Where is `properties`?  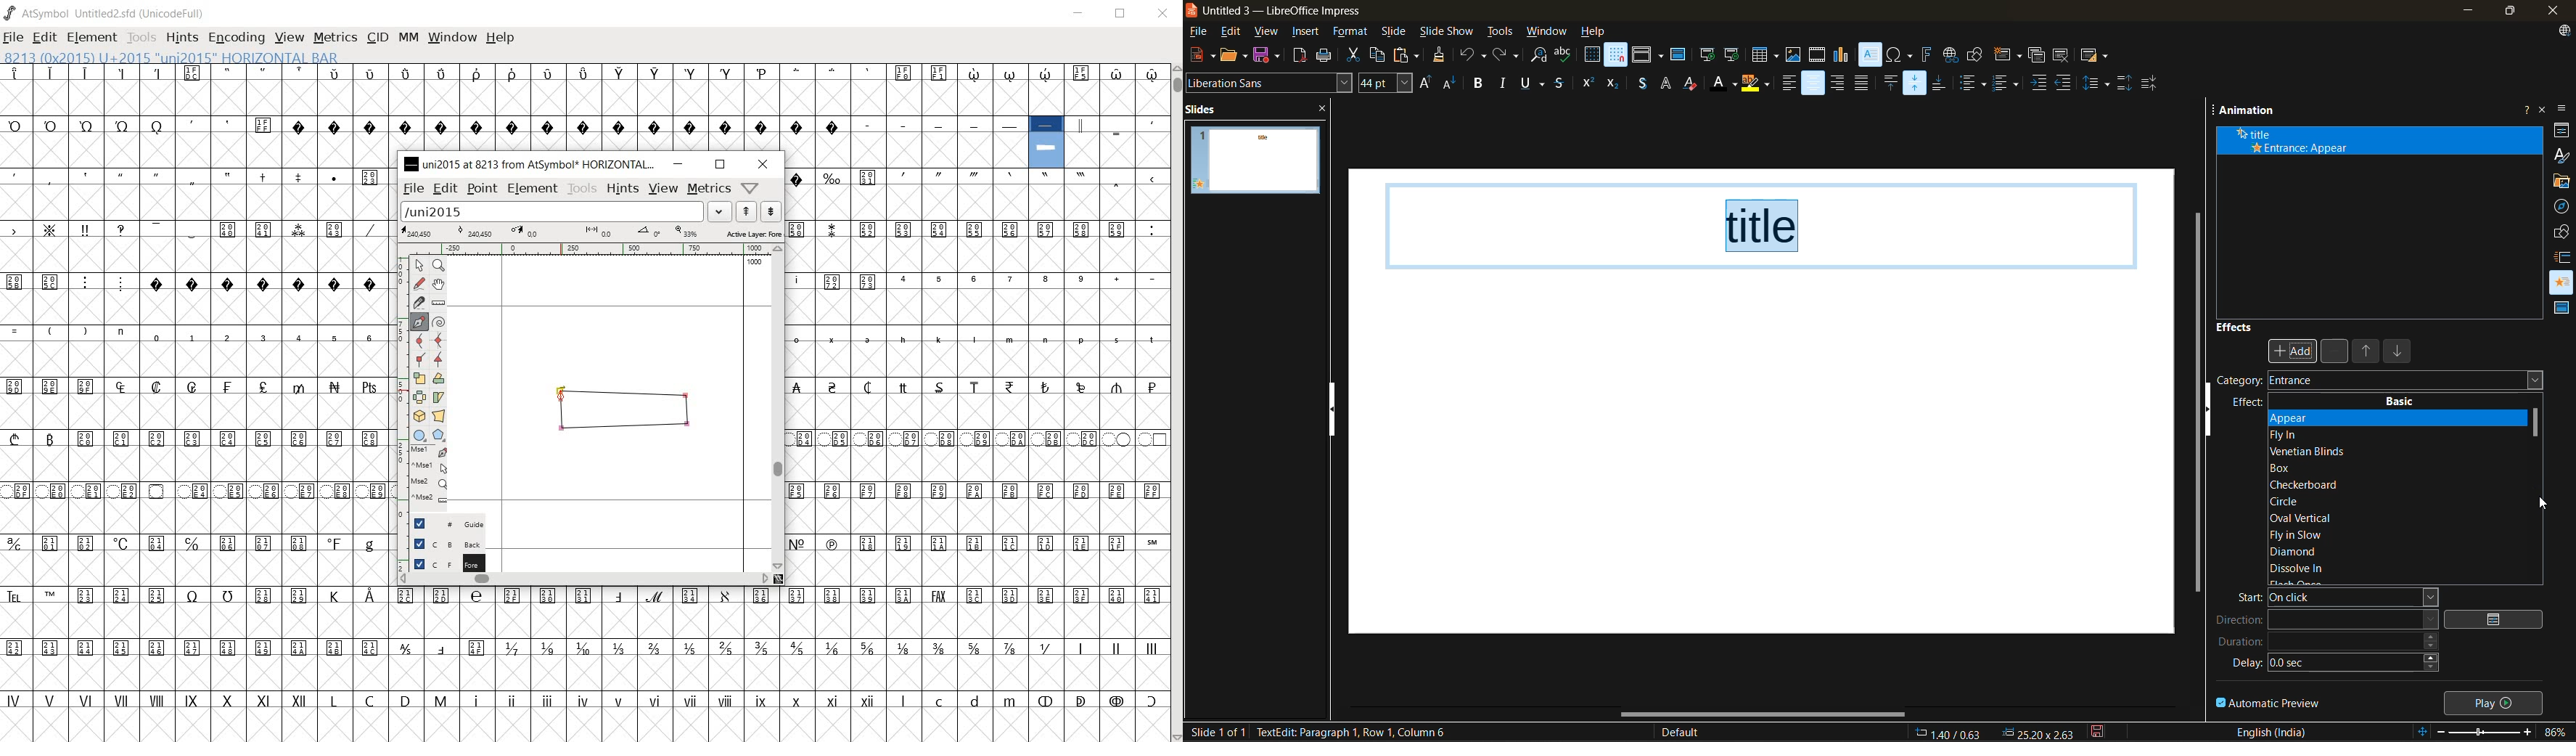 properties is located at coordinates (2562, 129).